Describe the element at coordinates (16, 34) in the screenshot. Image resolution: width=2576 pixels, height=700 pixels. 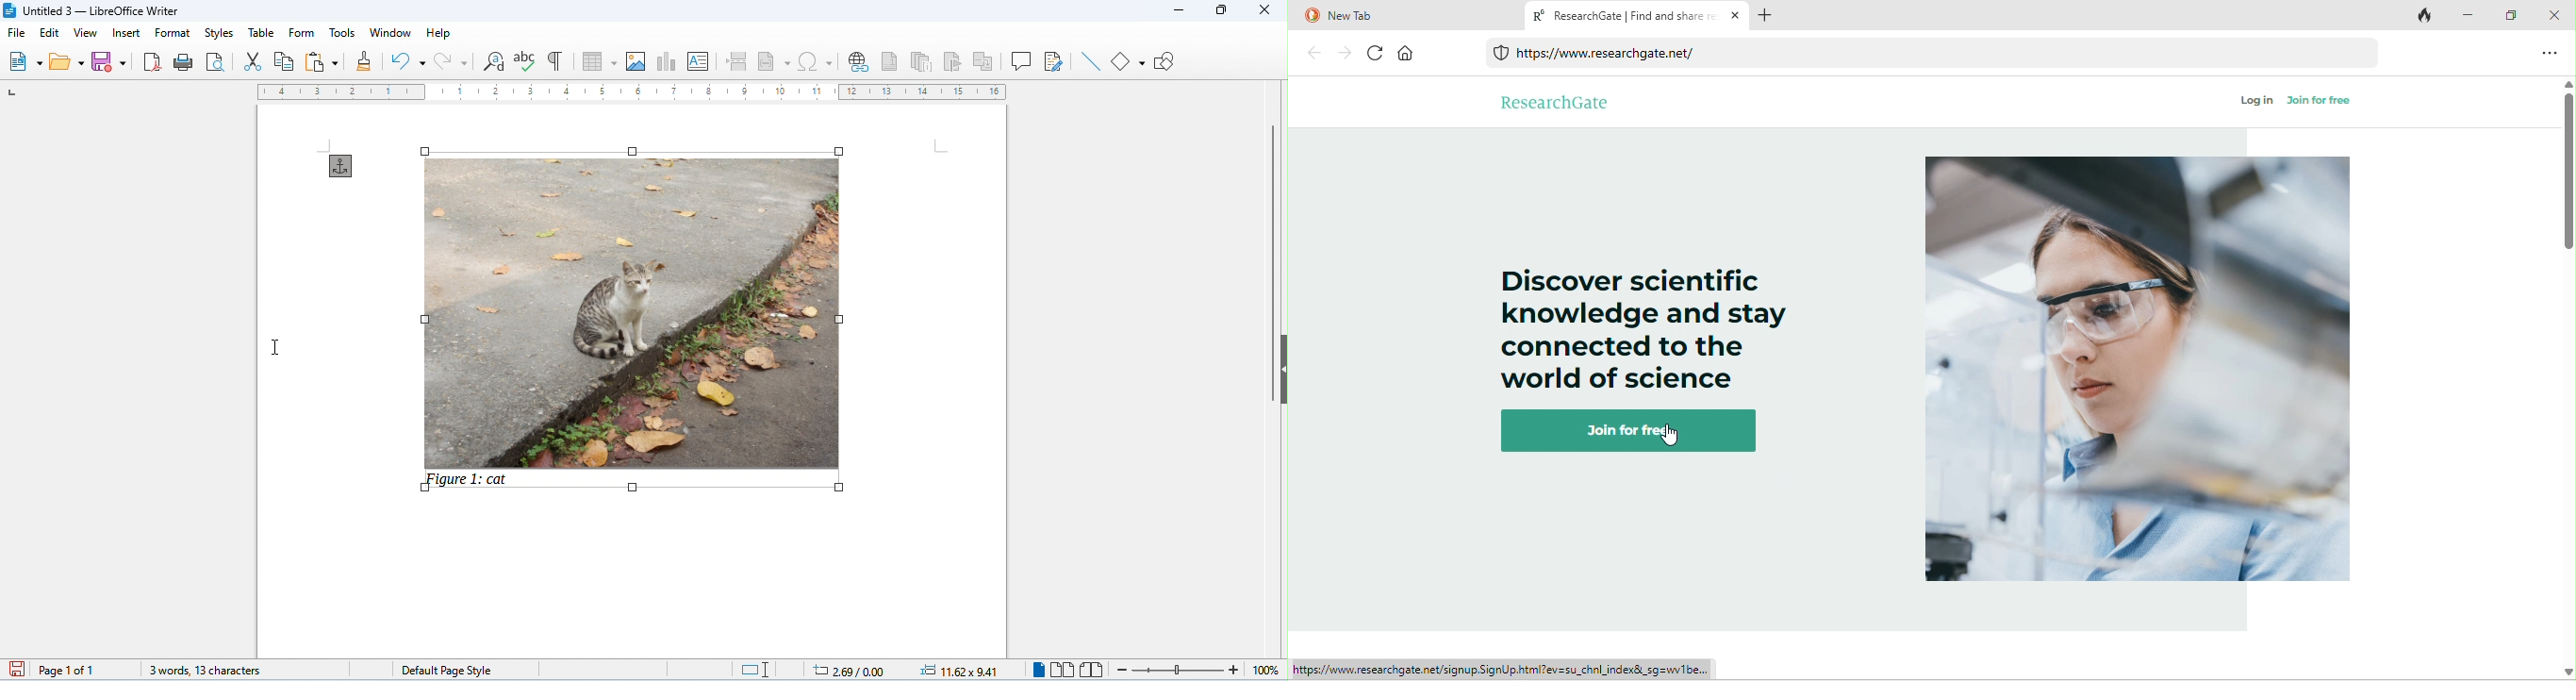
I see `file` at that location.